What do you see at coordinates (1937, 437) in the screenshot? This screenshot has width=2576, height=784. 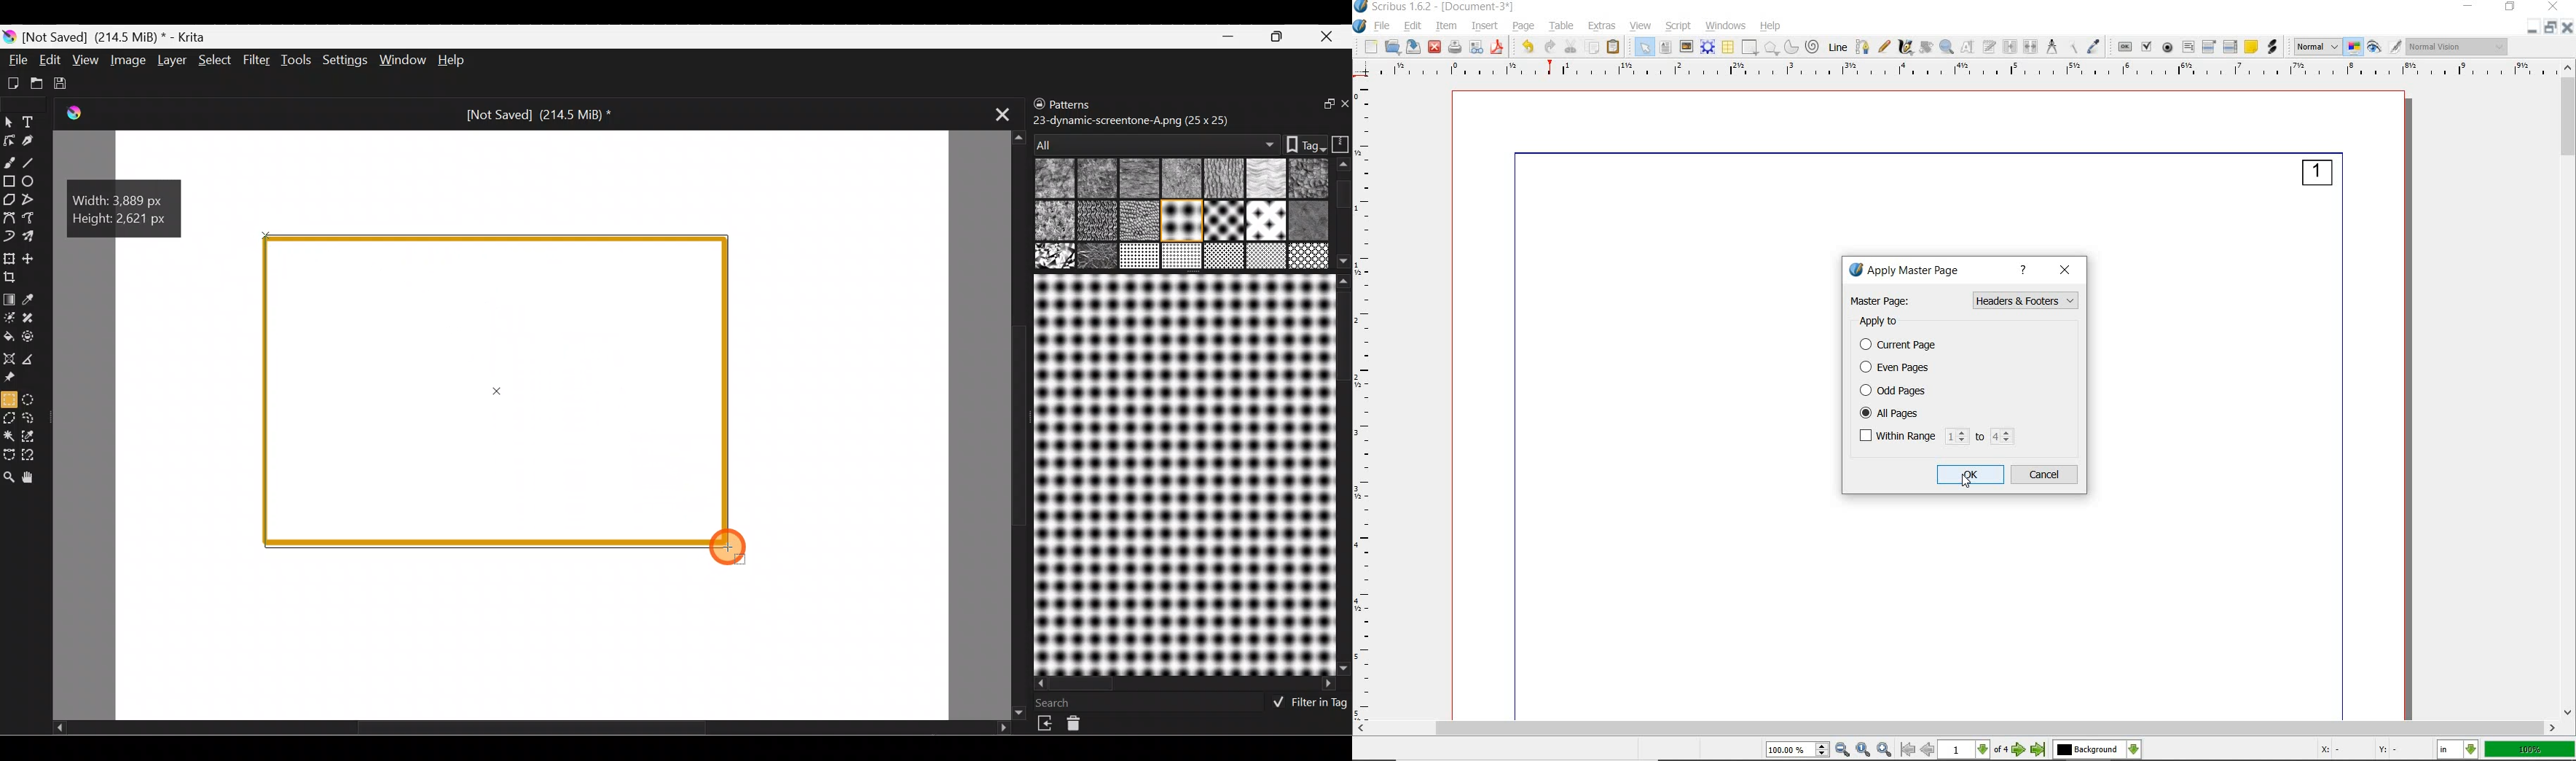 I see `within range` at bounding box center [1937, 437].